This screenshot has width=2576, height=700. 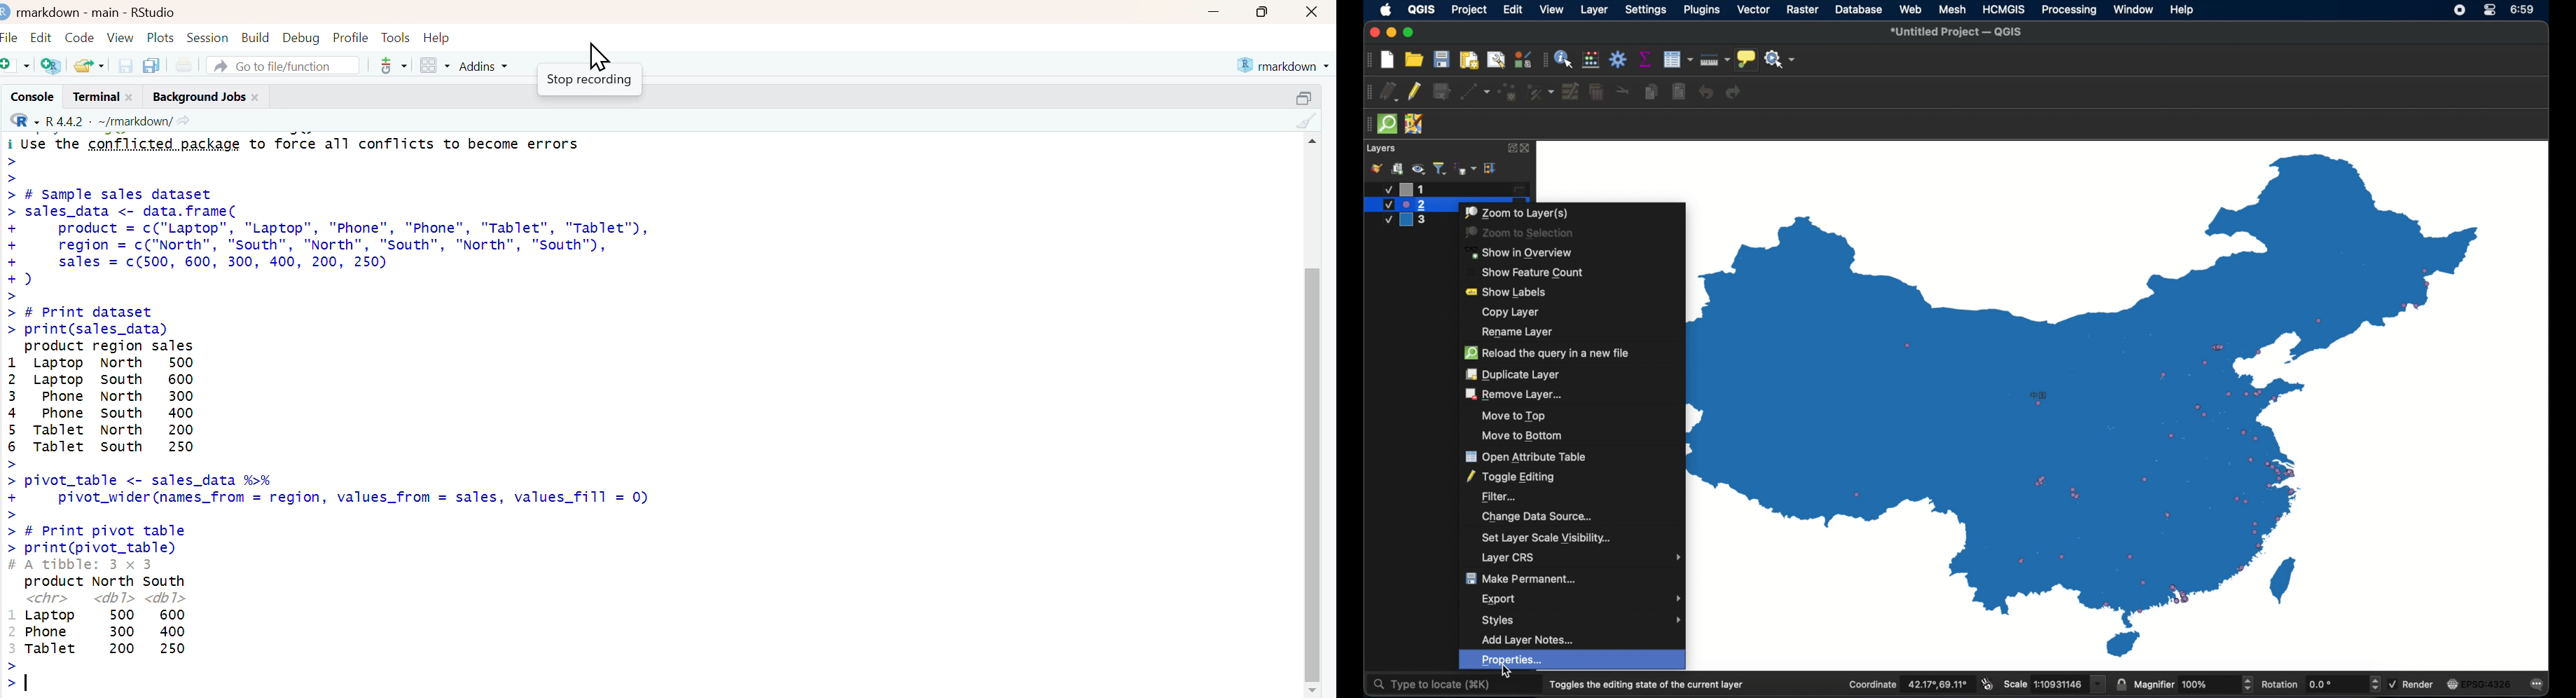 What do you see at coordinates (184, 120) in the screenshot?
I see `view current working directory` at bounding box center [184, 120].